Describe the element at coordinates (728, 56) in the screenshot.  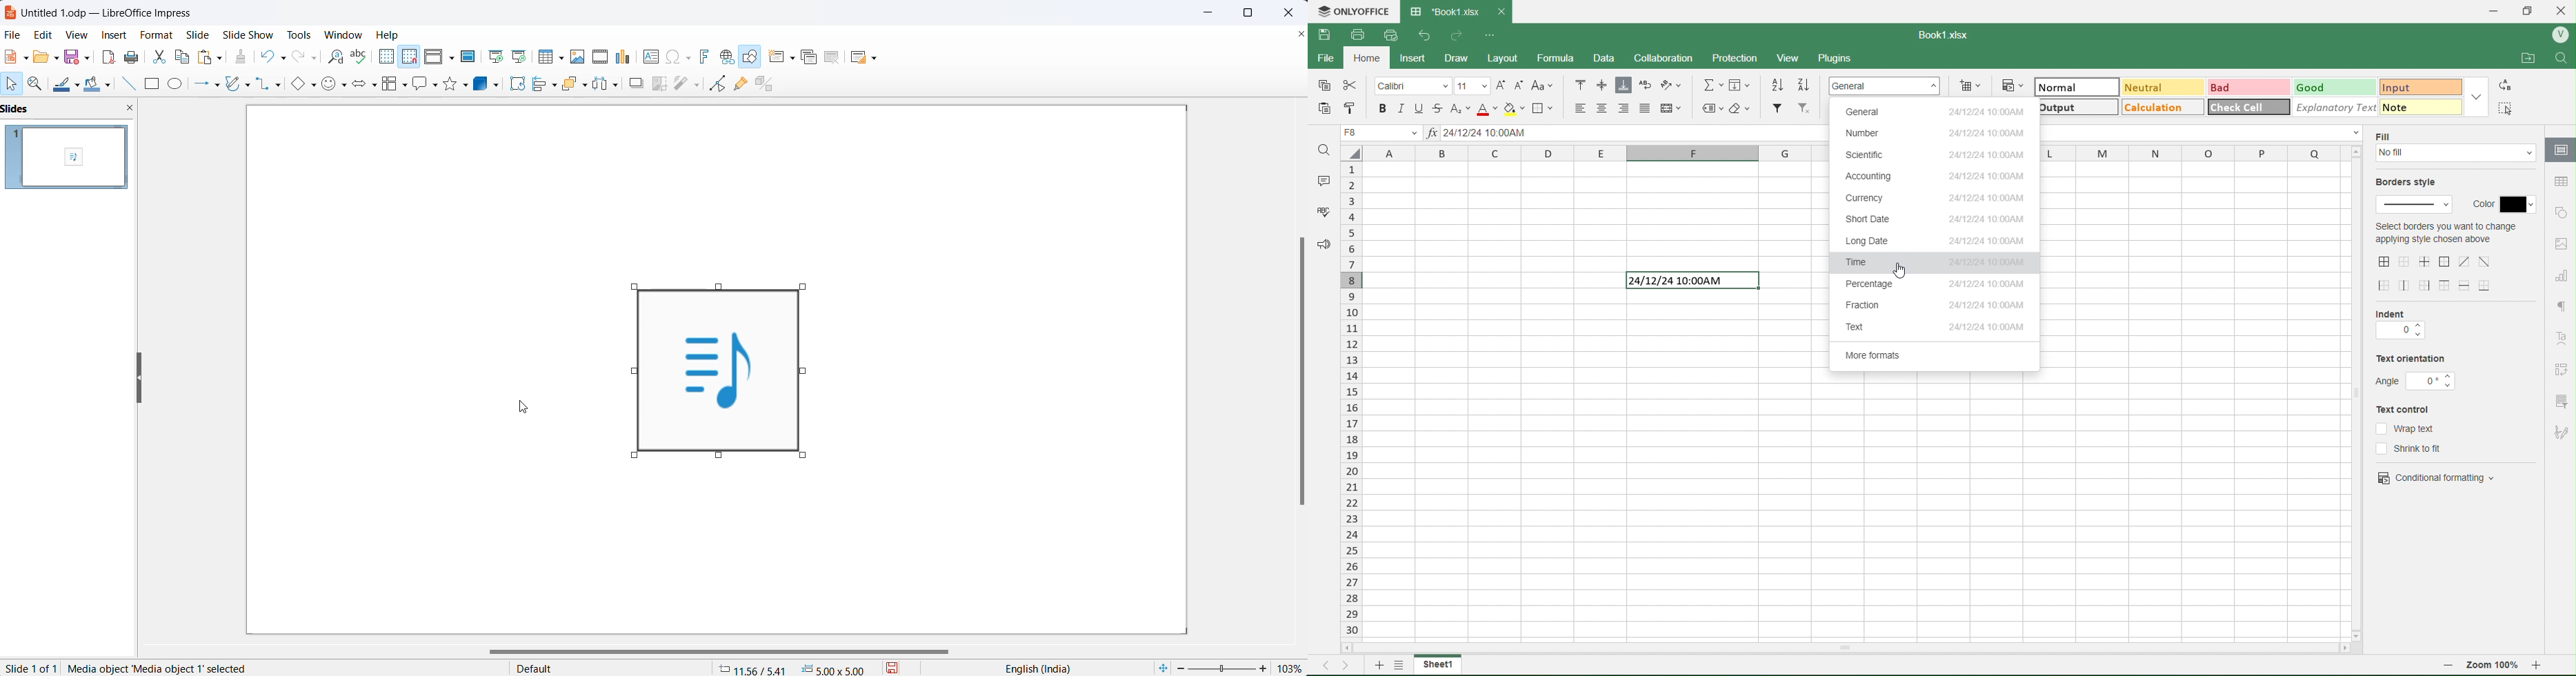
I see `insert hyperlink` at that location.